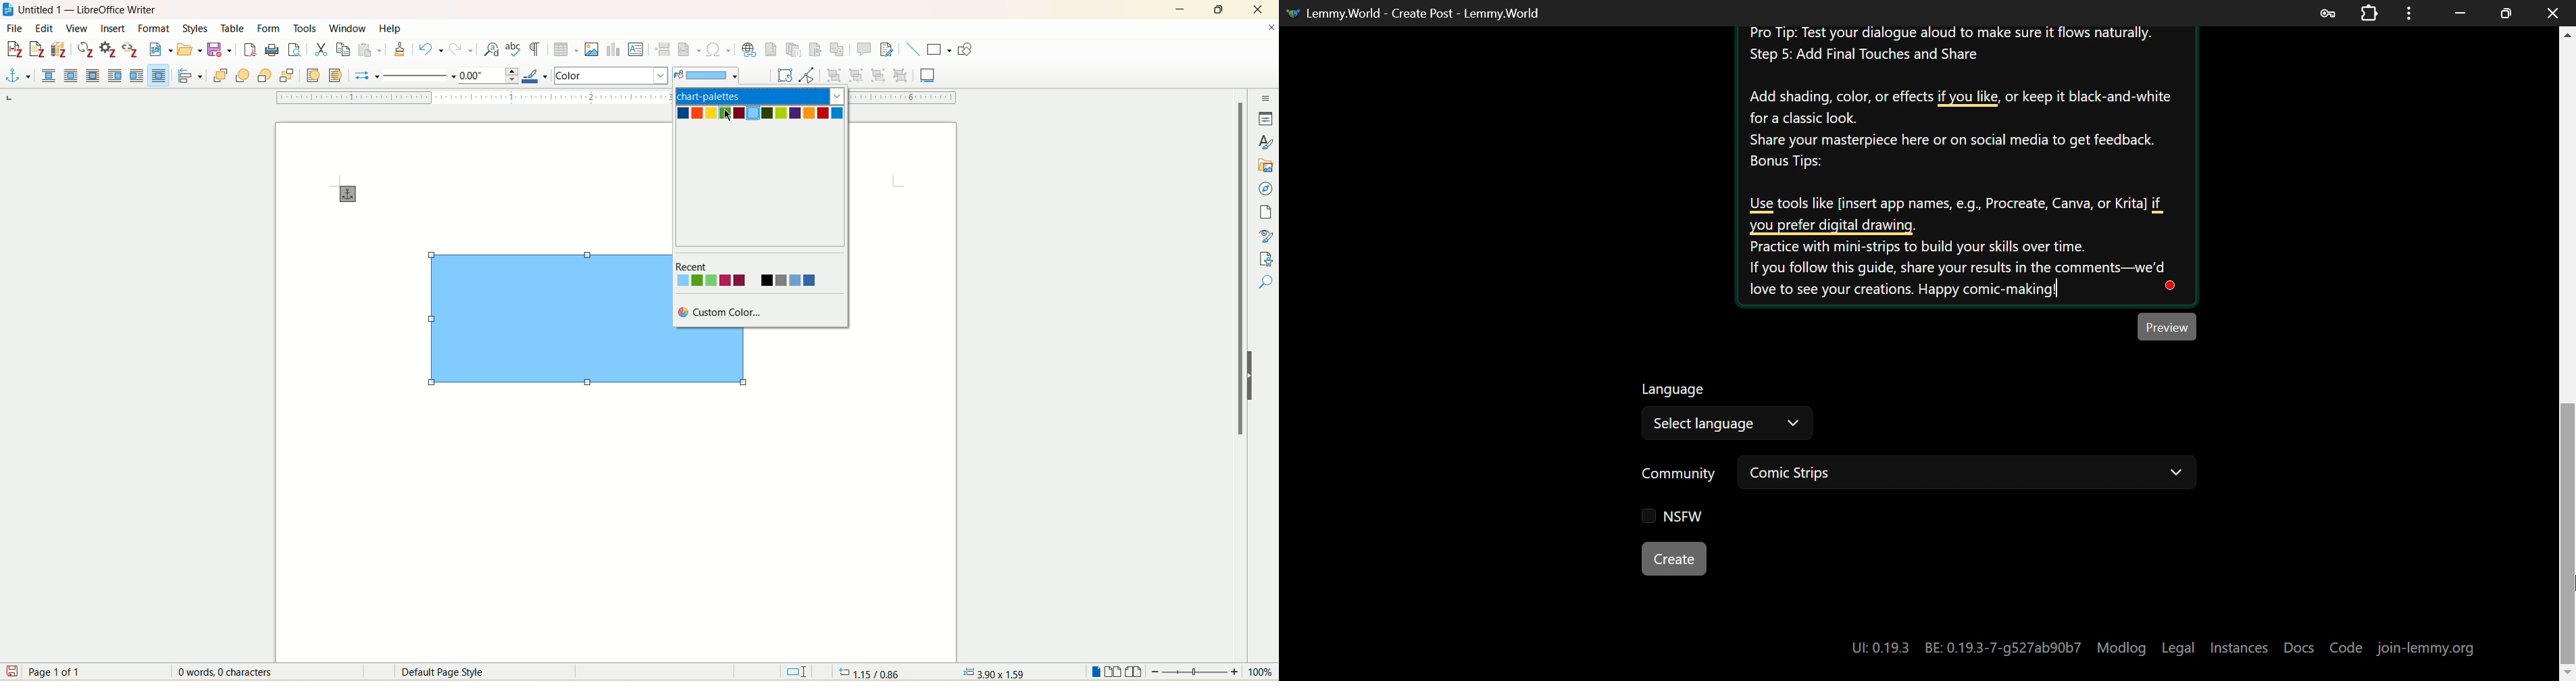 This screenshot has width=2576, height=700. What do you see at coordinates (270, 28) in the screenshot?
I see `form` at bounding box center [270, 28].